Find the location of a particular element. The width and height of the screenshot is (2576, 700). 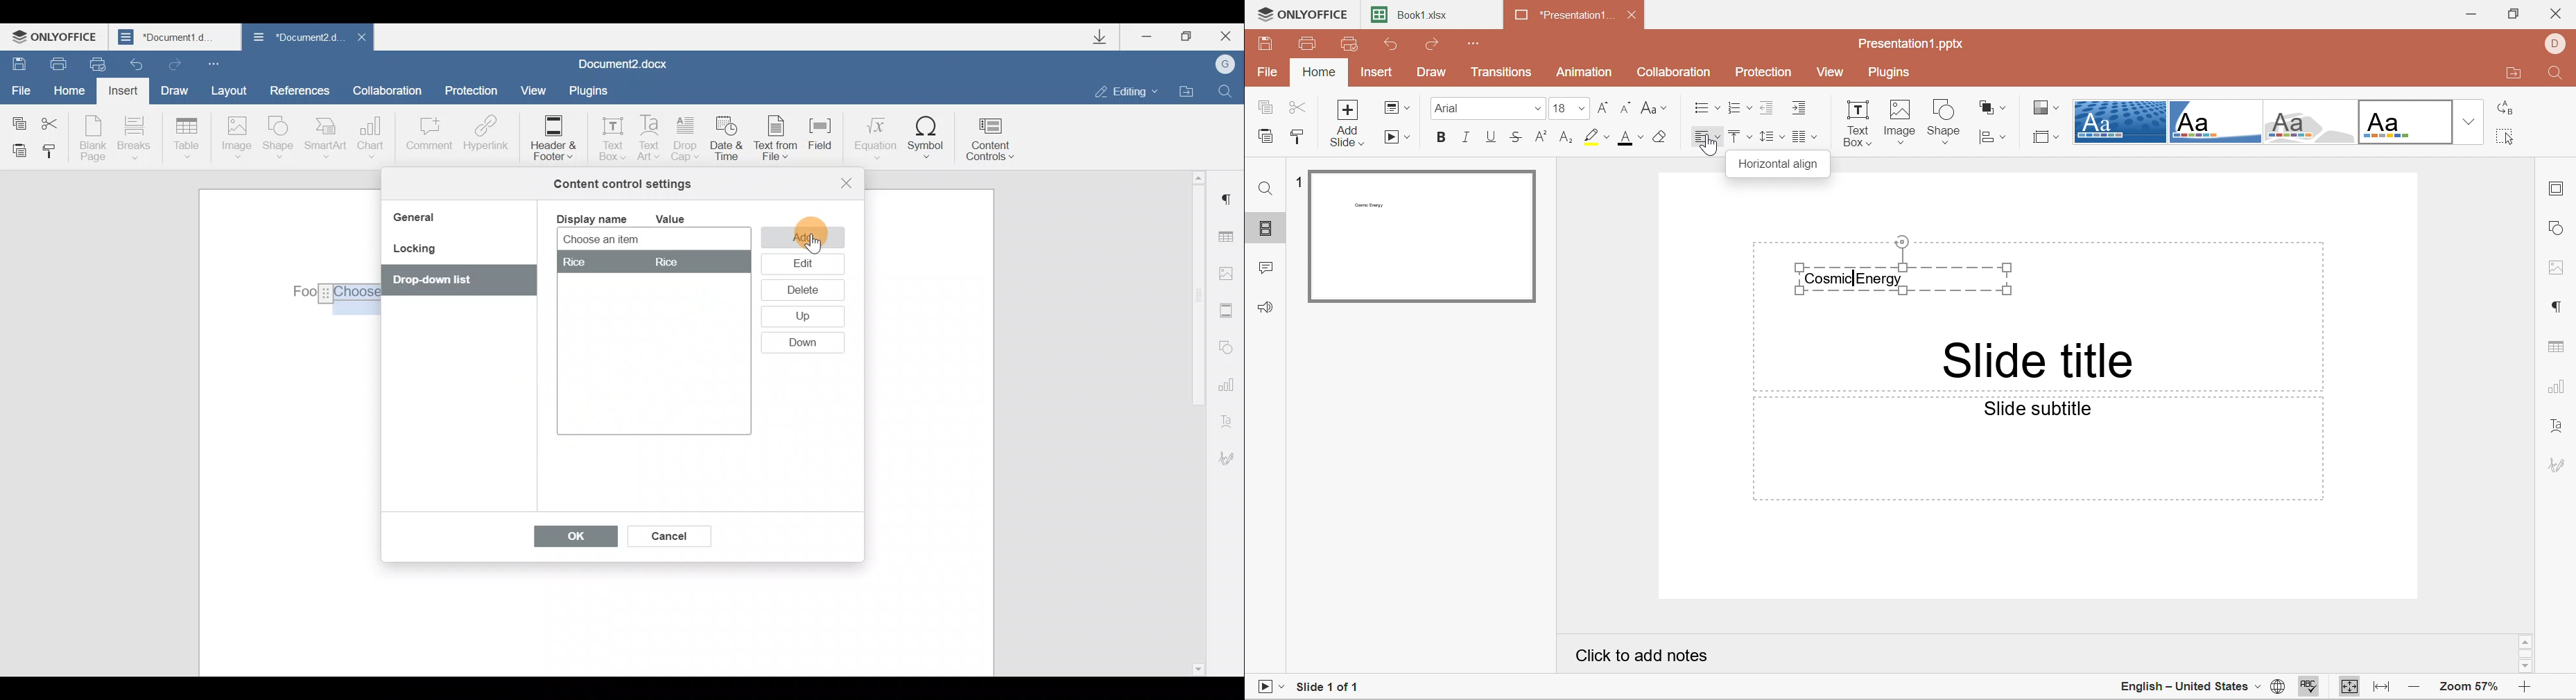

Fit to slide is located at coordinates (2346, 687).